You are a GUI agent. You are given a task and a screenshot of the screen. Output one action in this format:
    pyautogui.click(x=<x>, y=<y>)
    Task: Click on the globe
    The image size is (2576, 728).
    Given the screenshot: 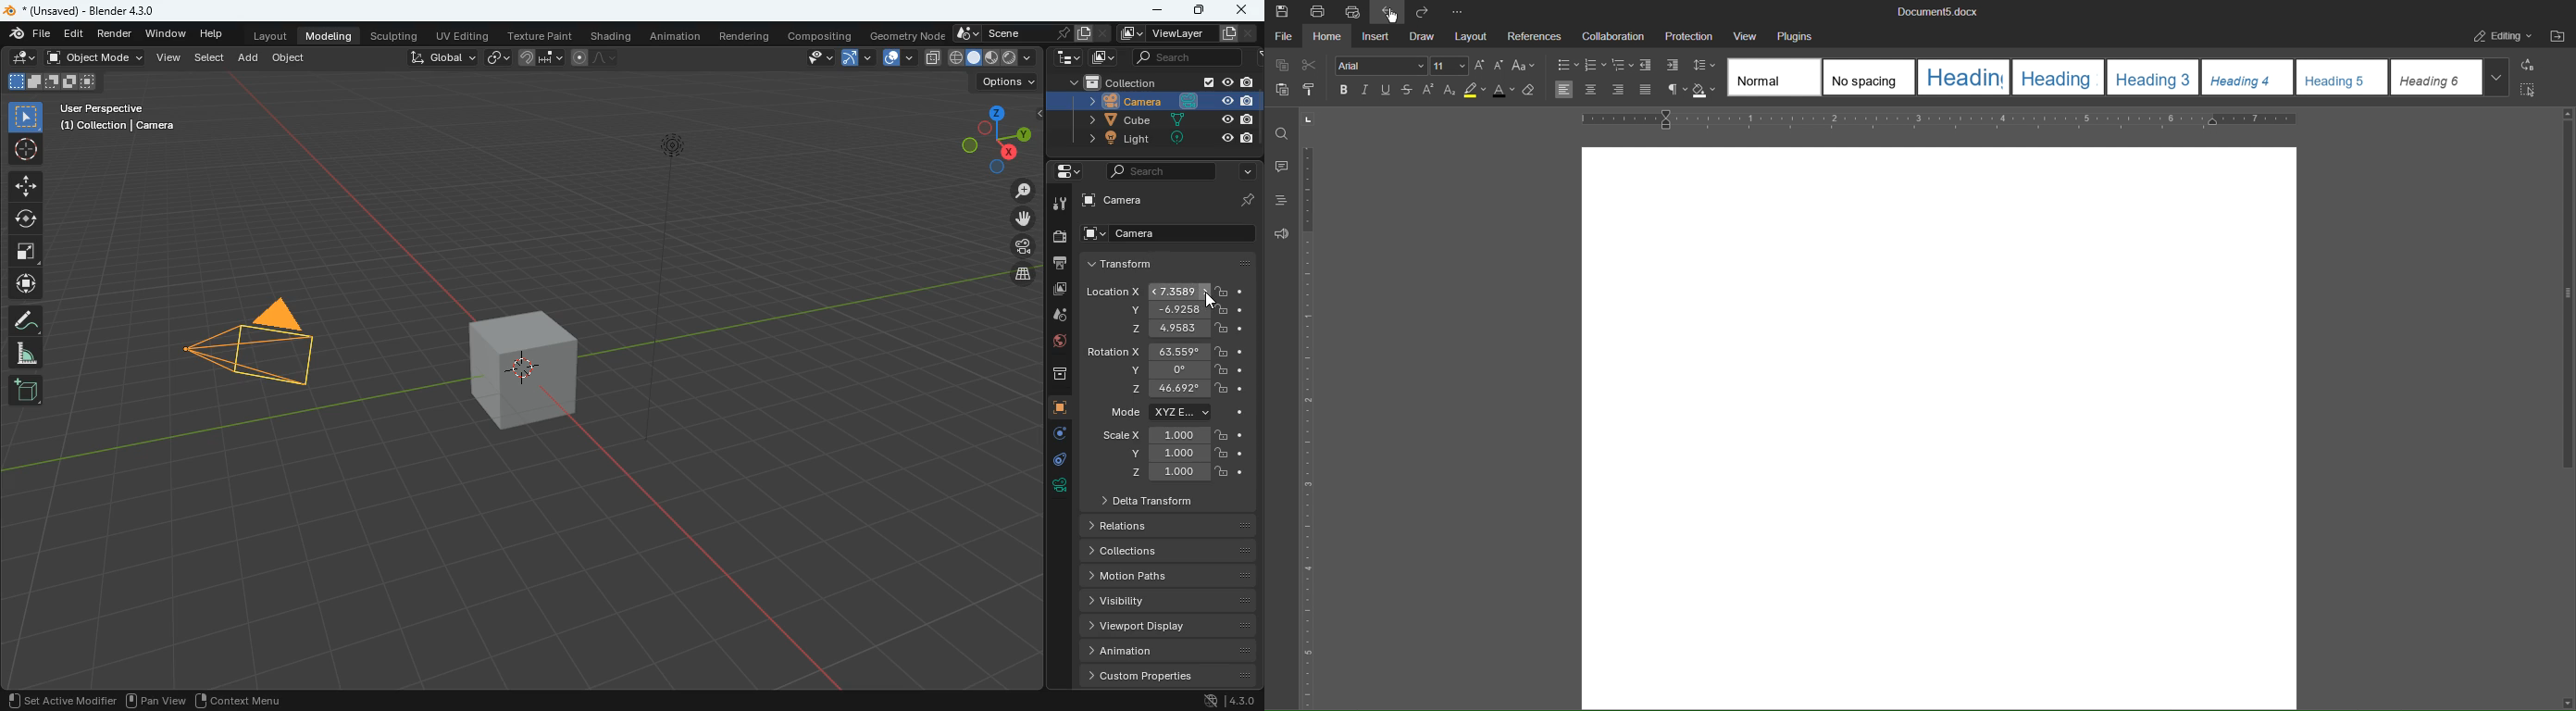 What is the action you would take?
    pyautogui.click(x=1056, y=342)
    